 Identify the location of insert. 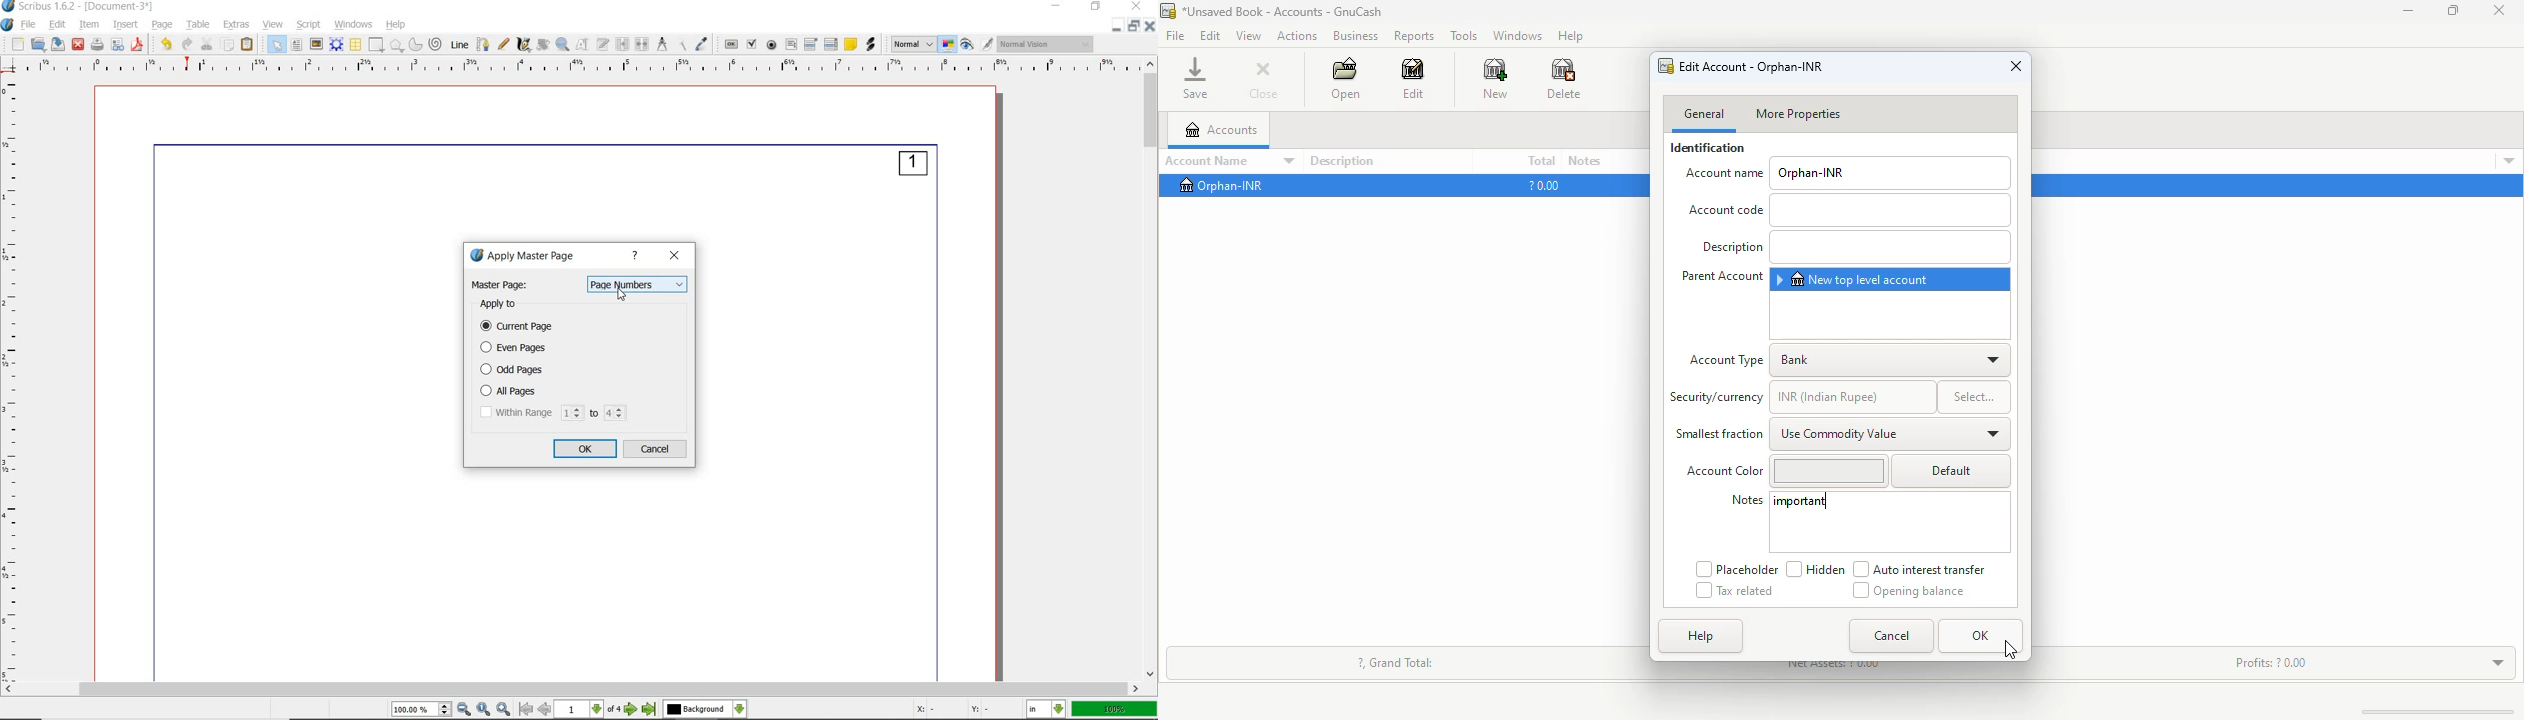
(126, 26).